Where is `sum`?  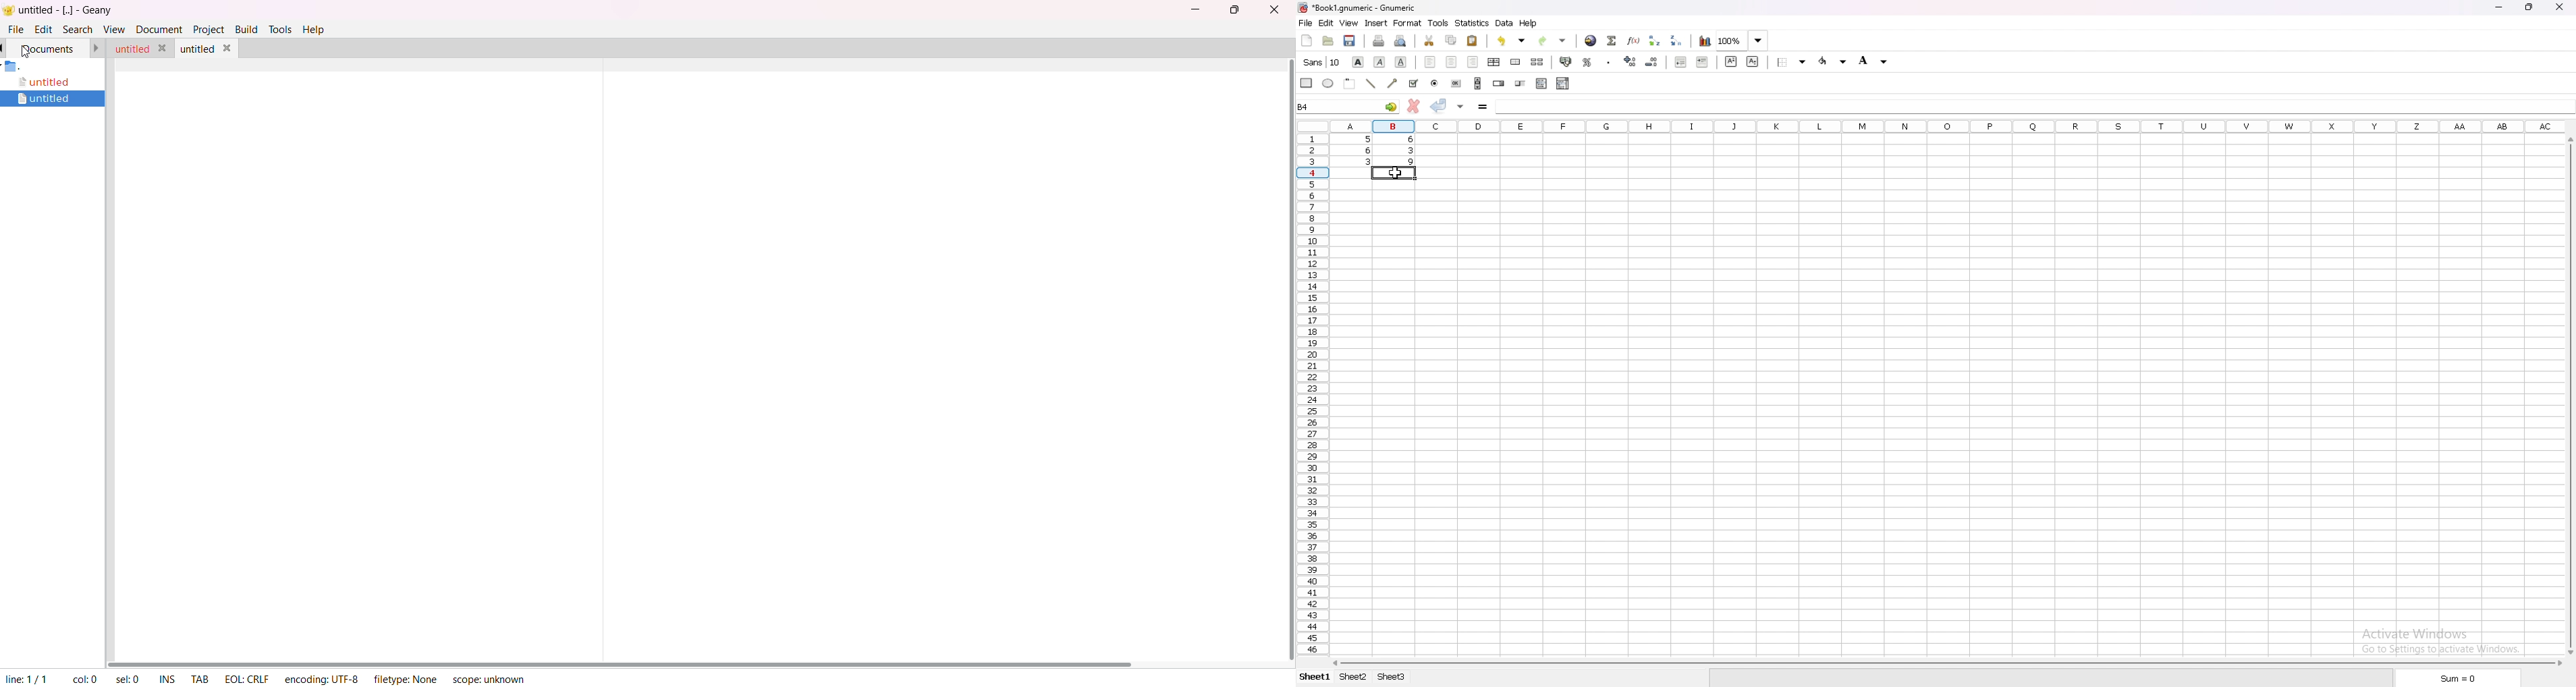 sum is located at coordinates (2457, 678).